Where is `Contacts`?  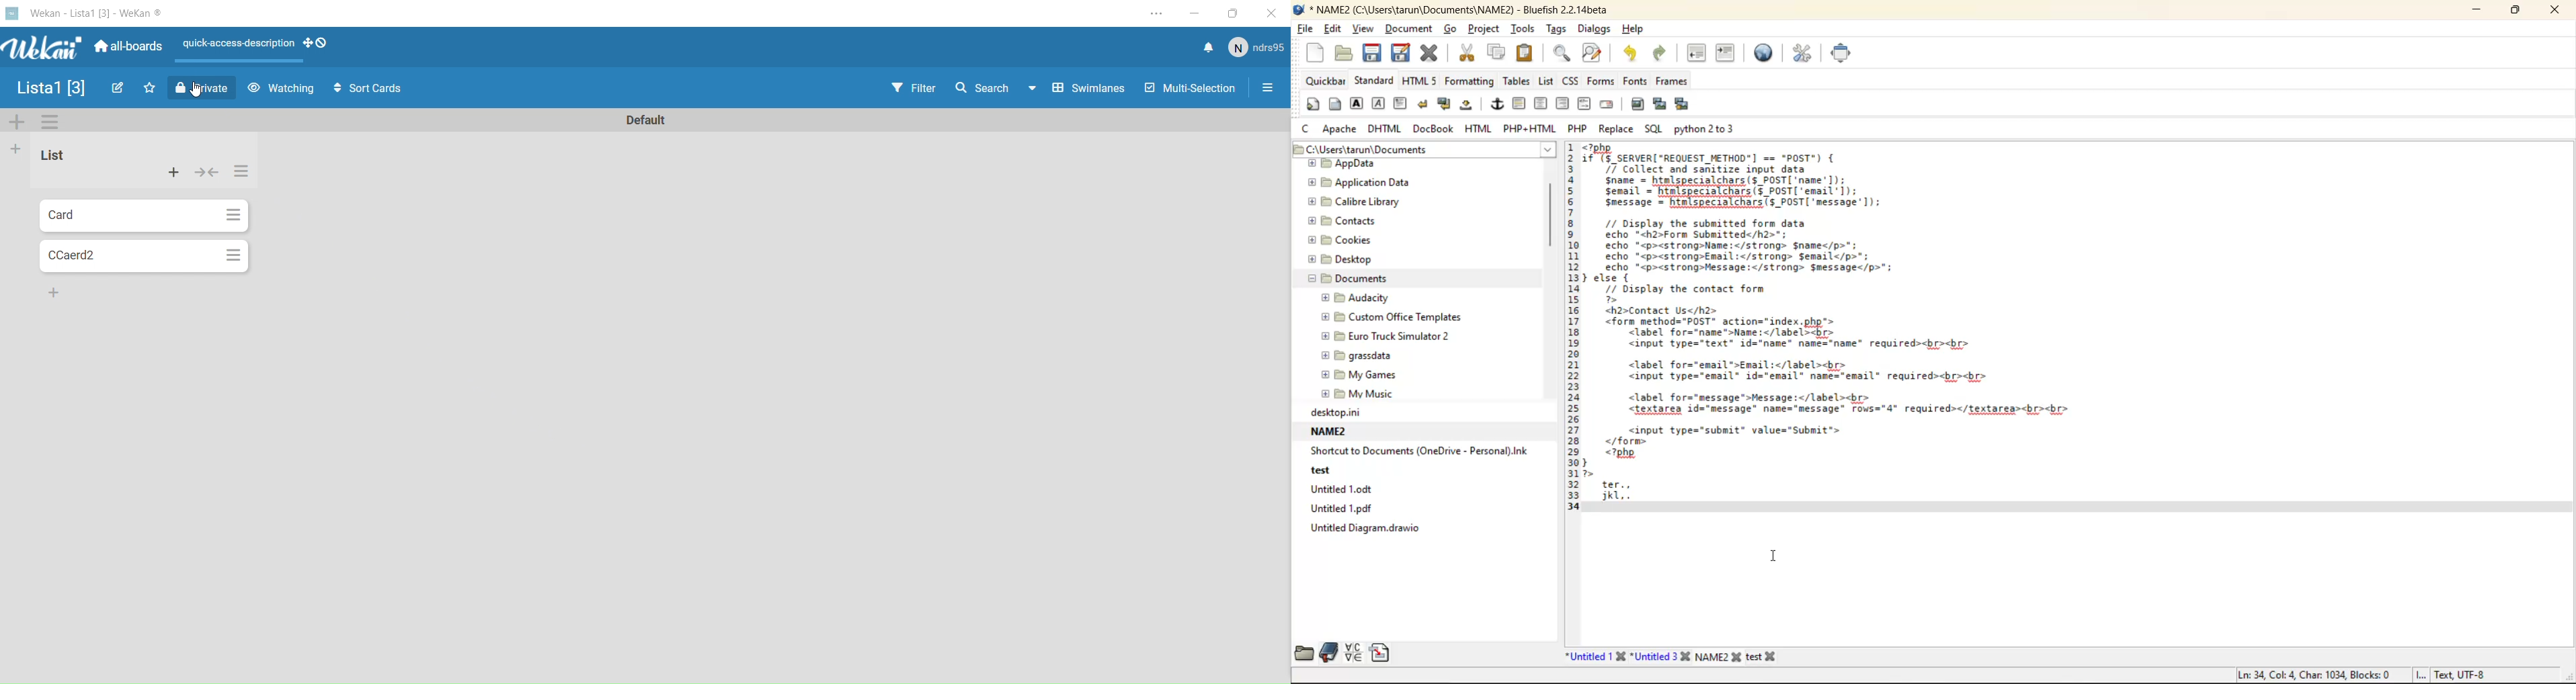 Contacts is located at coordinates (1340, 222).